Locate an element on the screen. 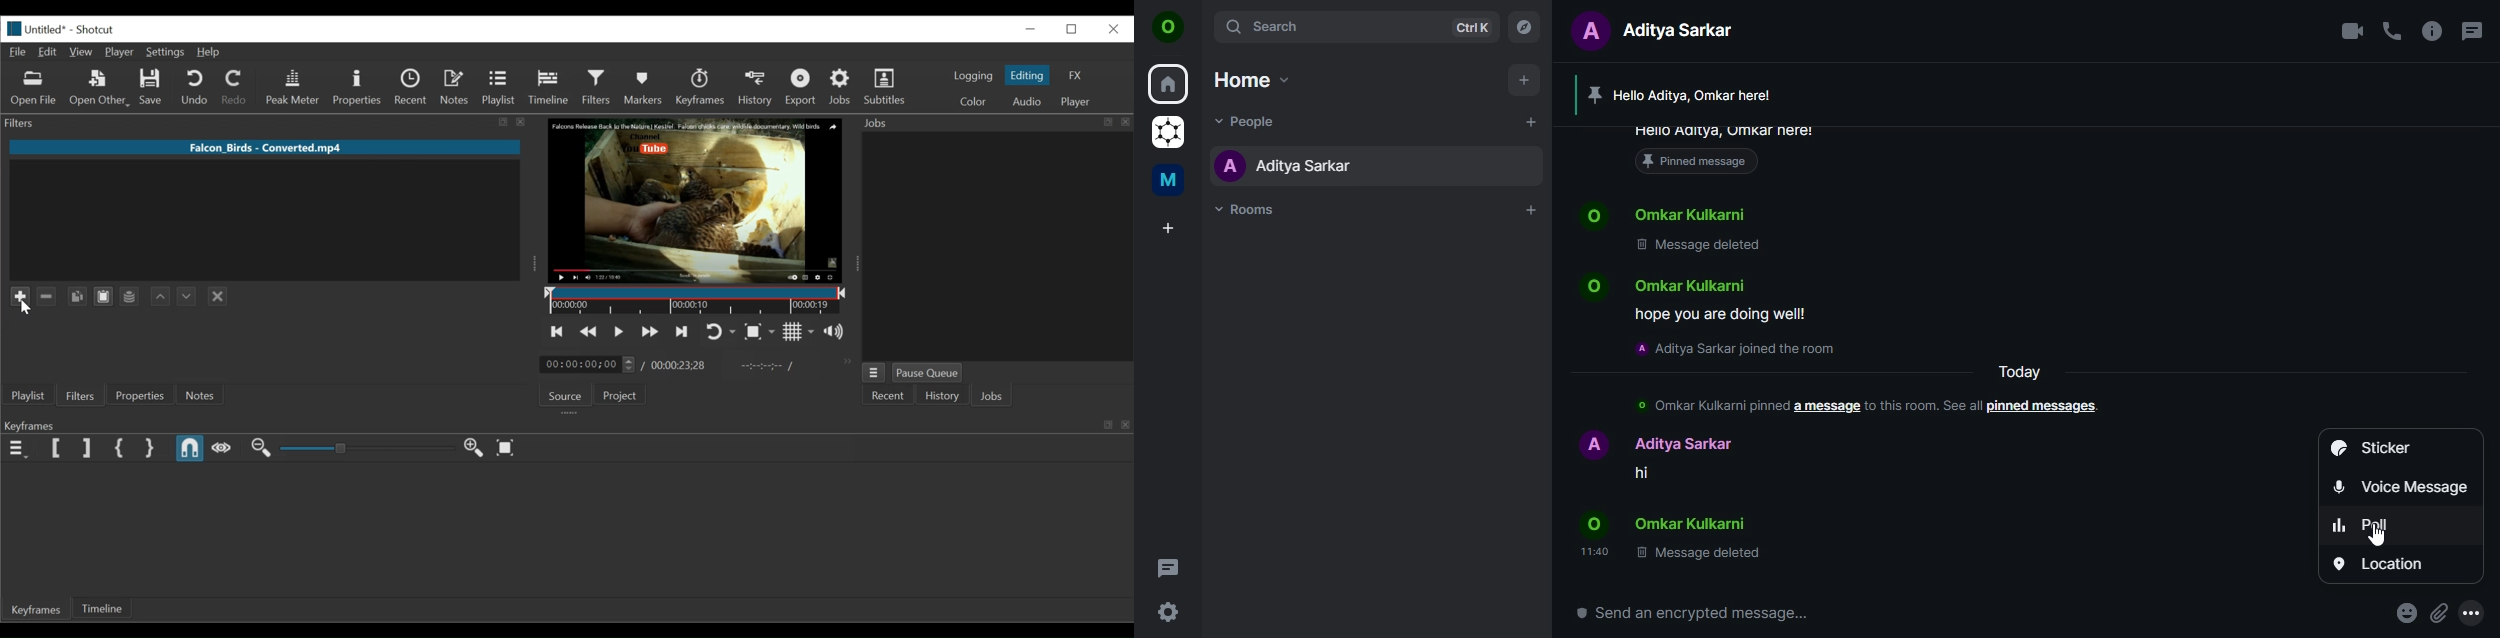 This screenshot has width=2520, height=644. Zoom keyframe to fit is located at coordinates (509, 447).